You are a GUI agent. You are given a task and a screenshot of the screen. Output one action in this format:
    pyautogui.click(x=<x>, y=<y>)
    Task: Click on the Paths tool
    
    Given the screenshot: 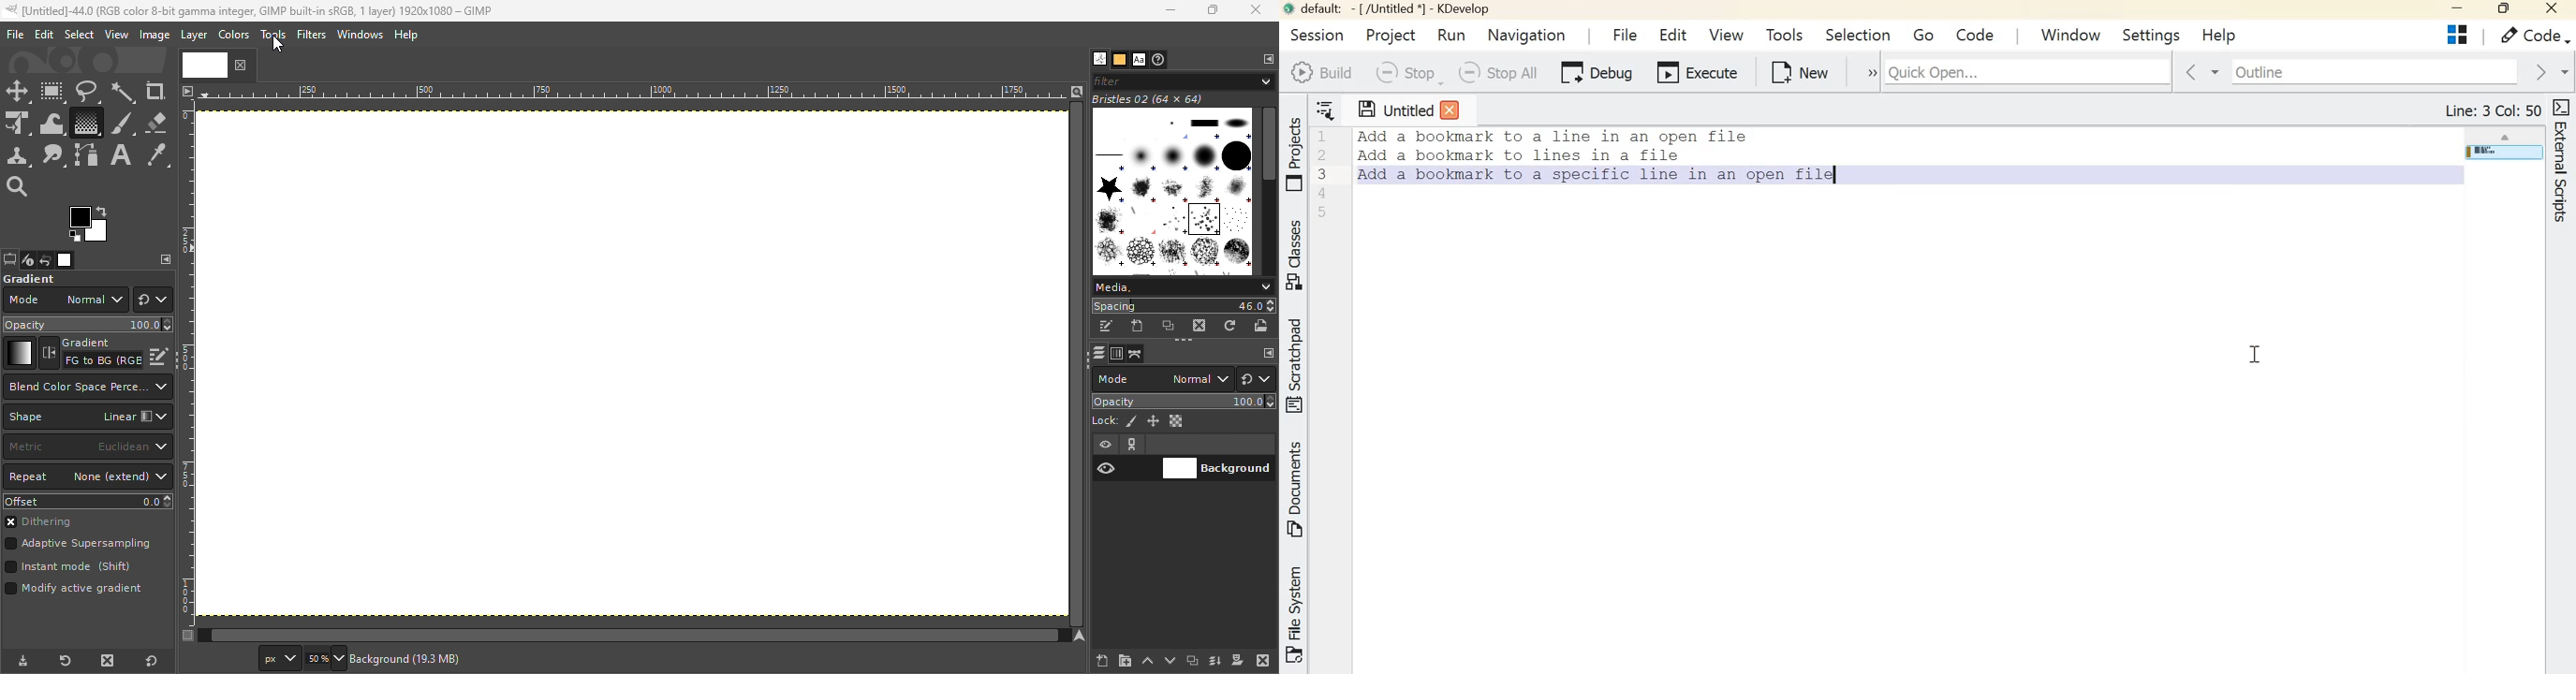 What is the action you would take?
    pyautogui.click(x=87, y=155)
    